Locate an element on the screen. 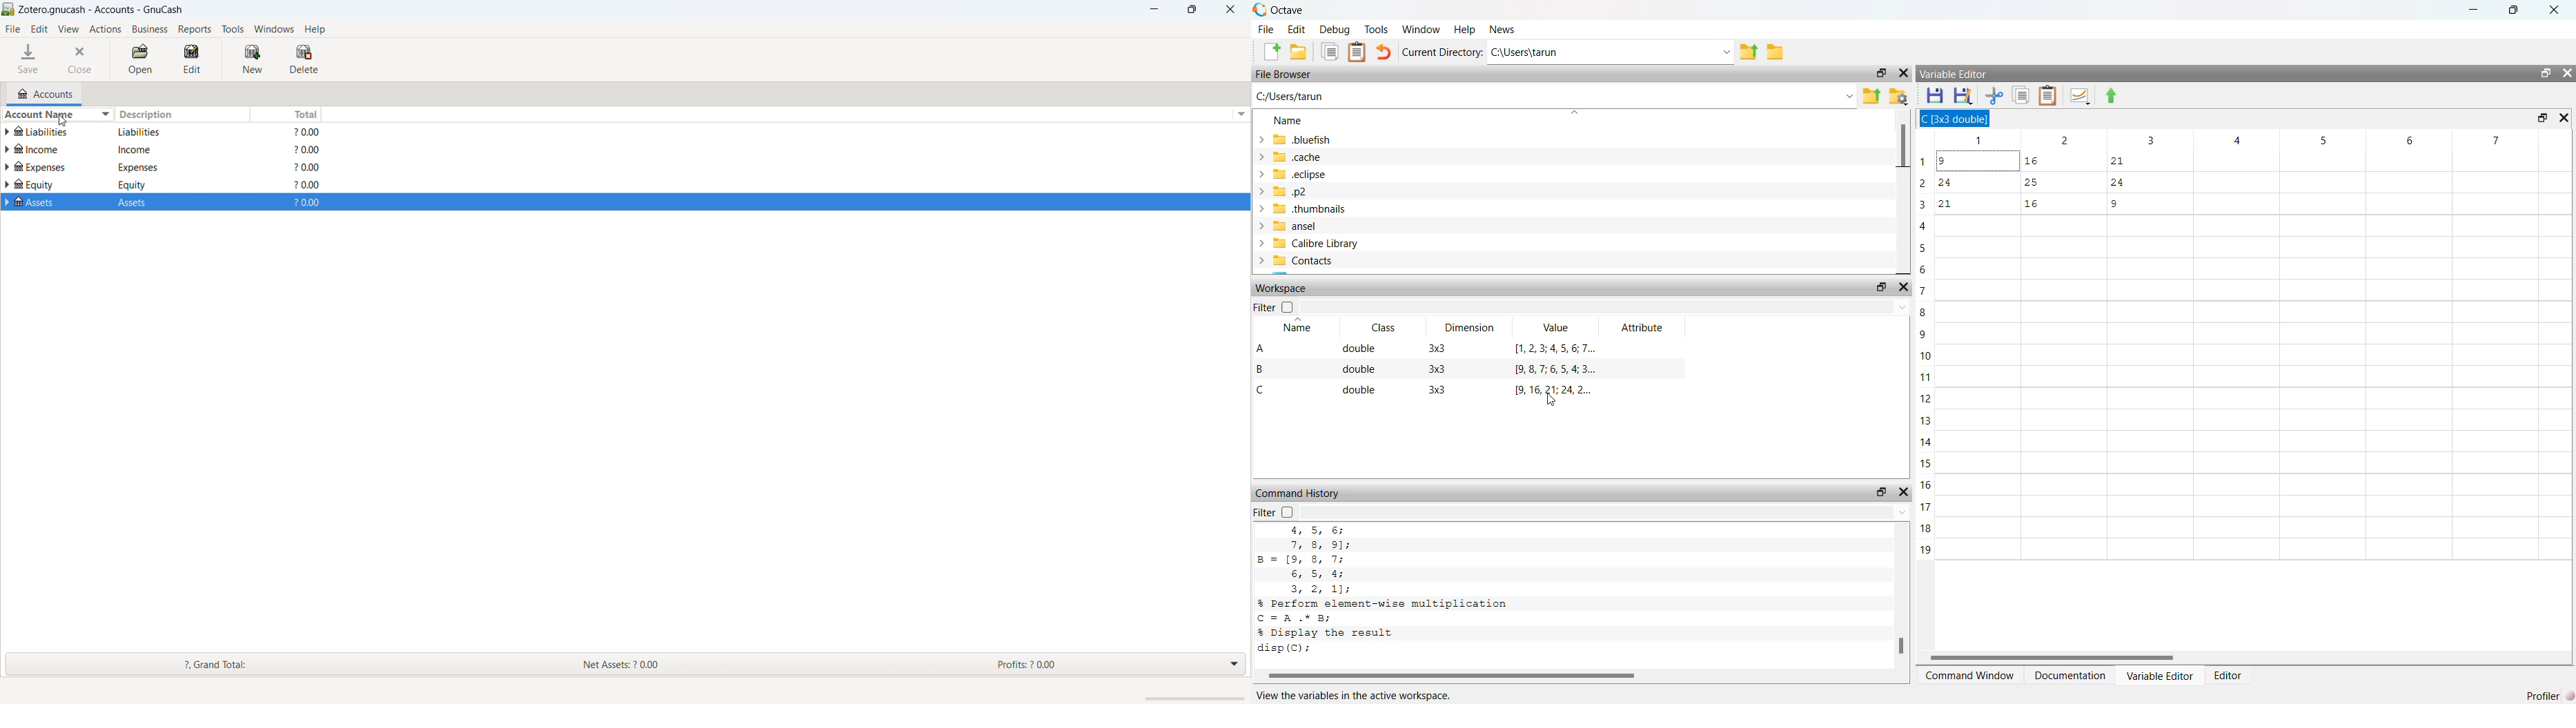 This screenshot has height=728, width=2576. business is located at coordinates (149, 29).